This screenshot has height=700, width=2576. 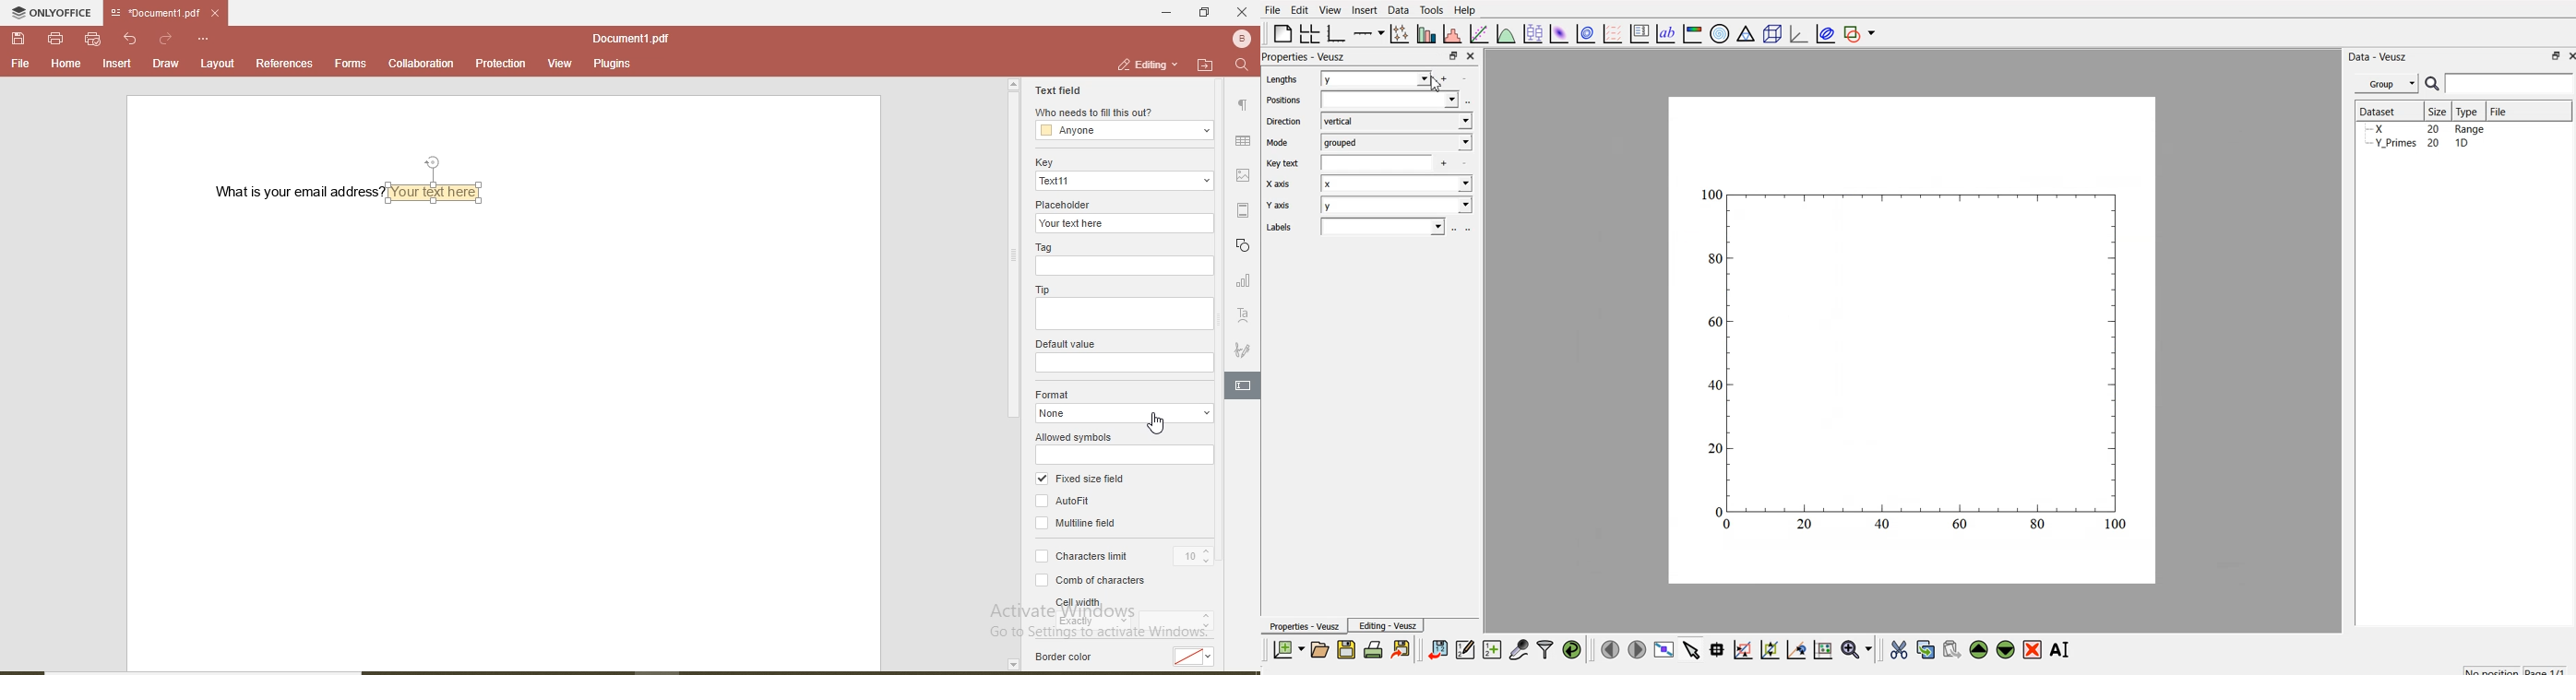 I want to click on copy the widget, so click(x=1925, y=649).